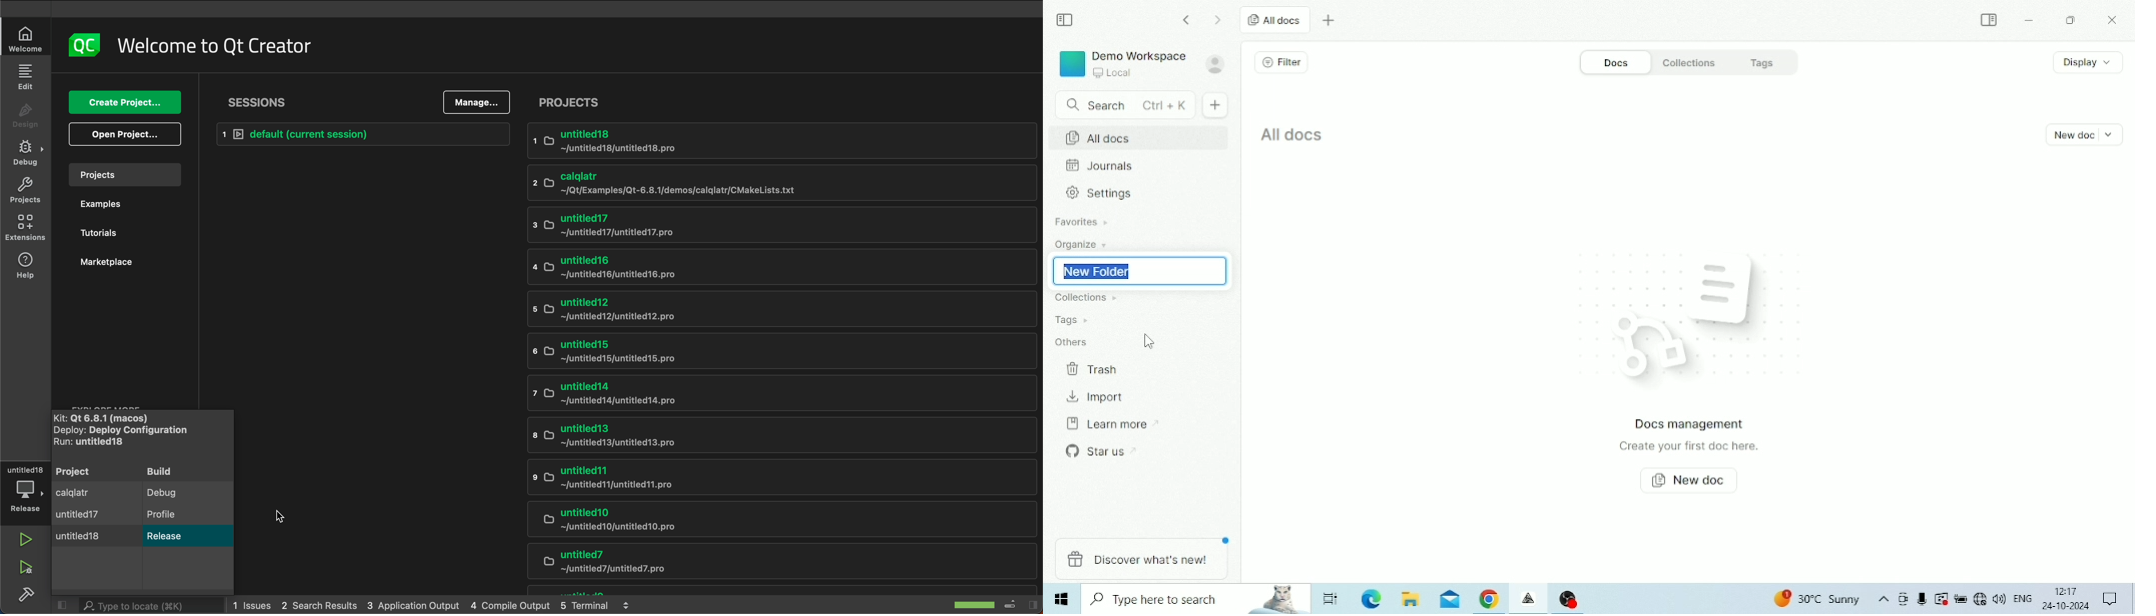 The width and height of the screenshot is (2156, 616). What do you see at coordinates (140, 604) in the screenshot?
I see `search` at bounding box center [140, 604].